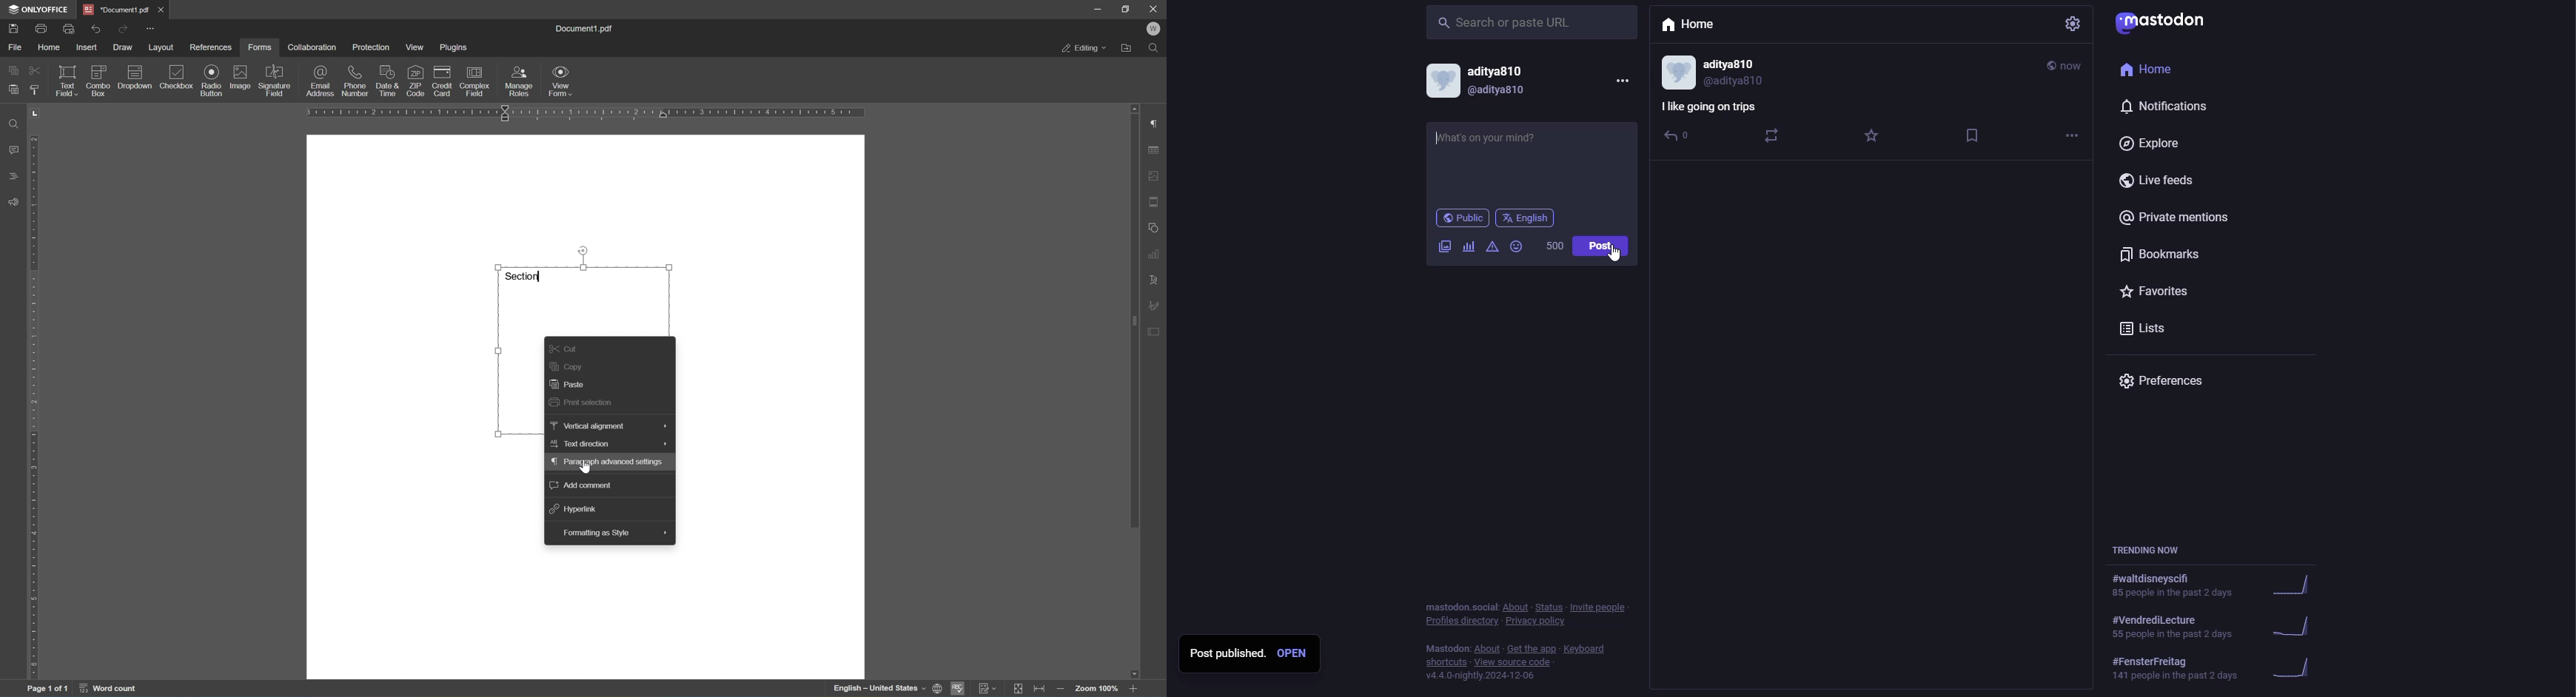 The width and height of the screenshot is (2576, 700). What do you see at coordinates (18, 28) in the screenshot?
I see `save` at bounding box center [18, 28].